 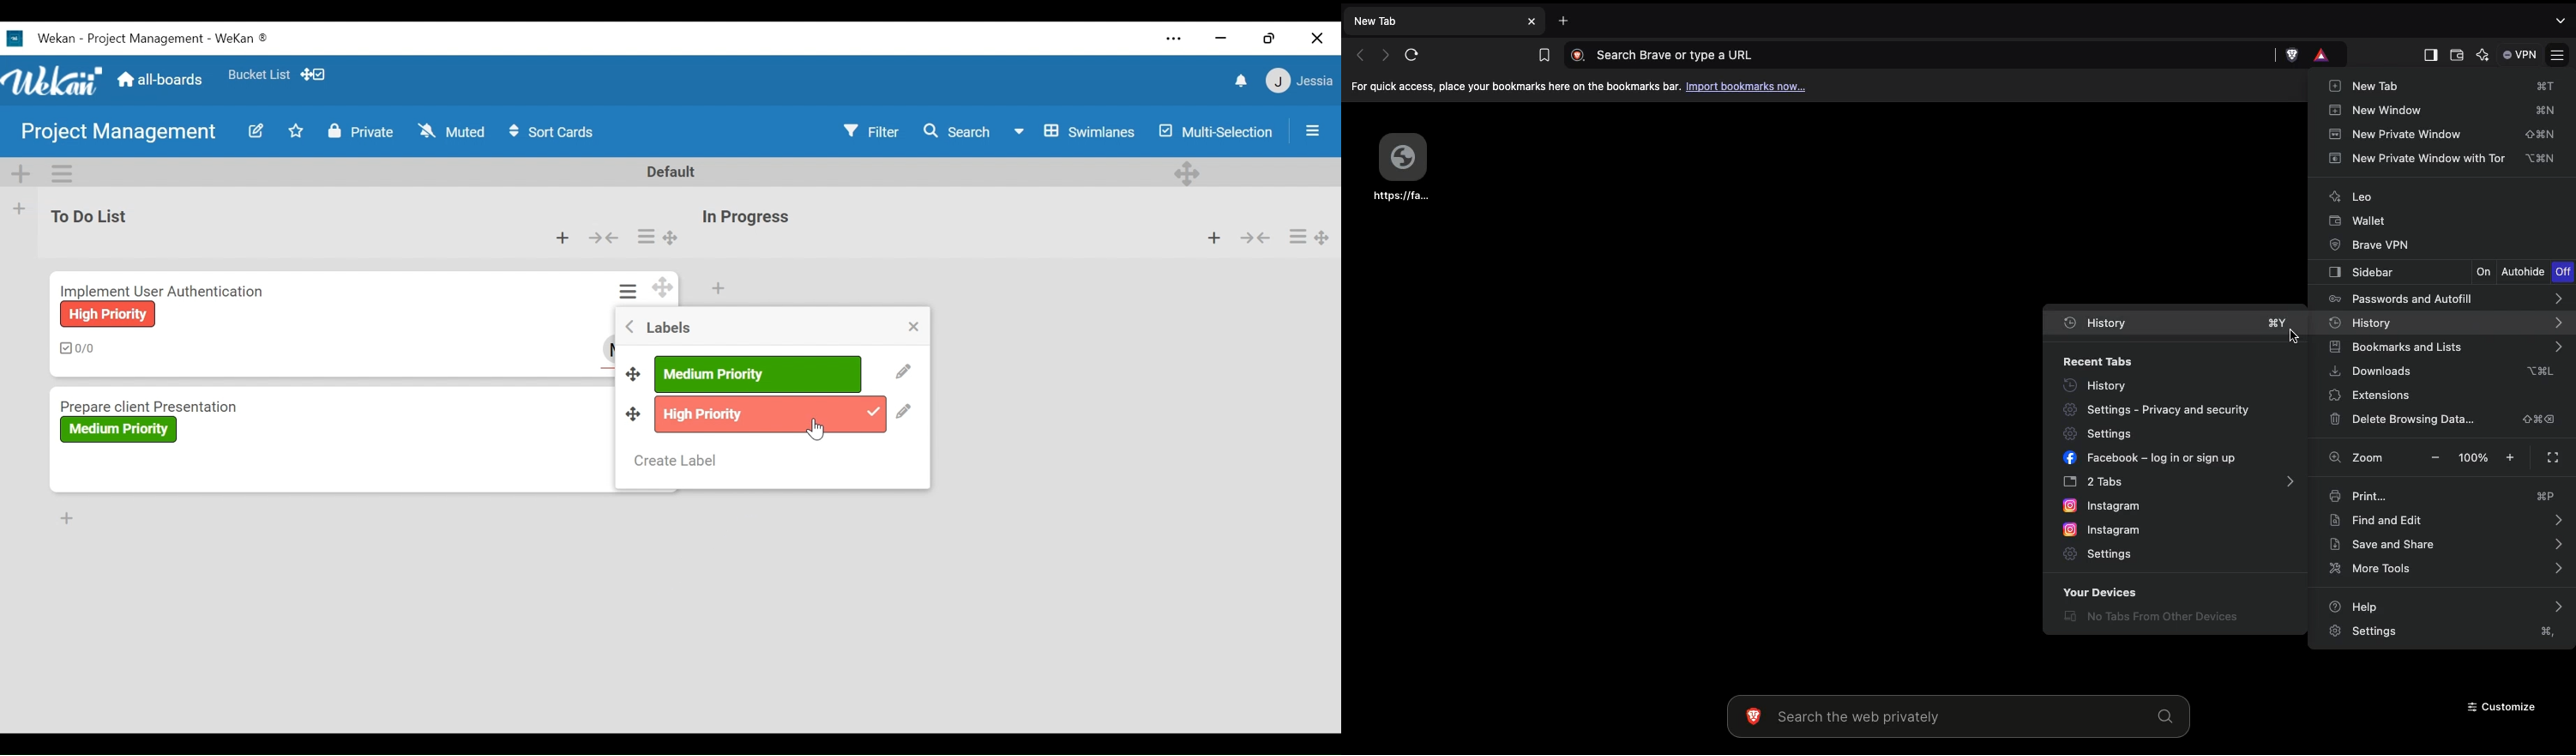 I want to click on Add card to the top of the list, so click(x=565, y=238).